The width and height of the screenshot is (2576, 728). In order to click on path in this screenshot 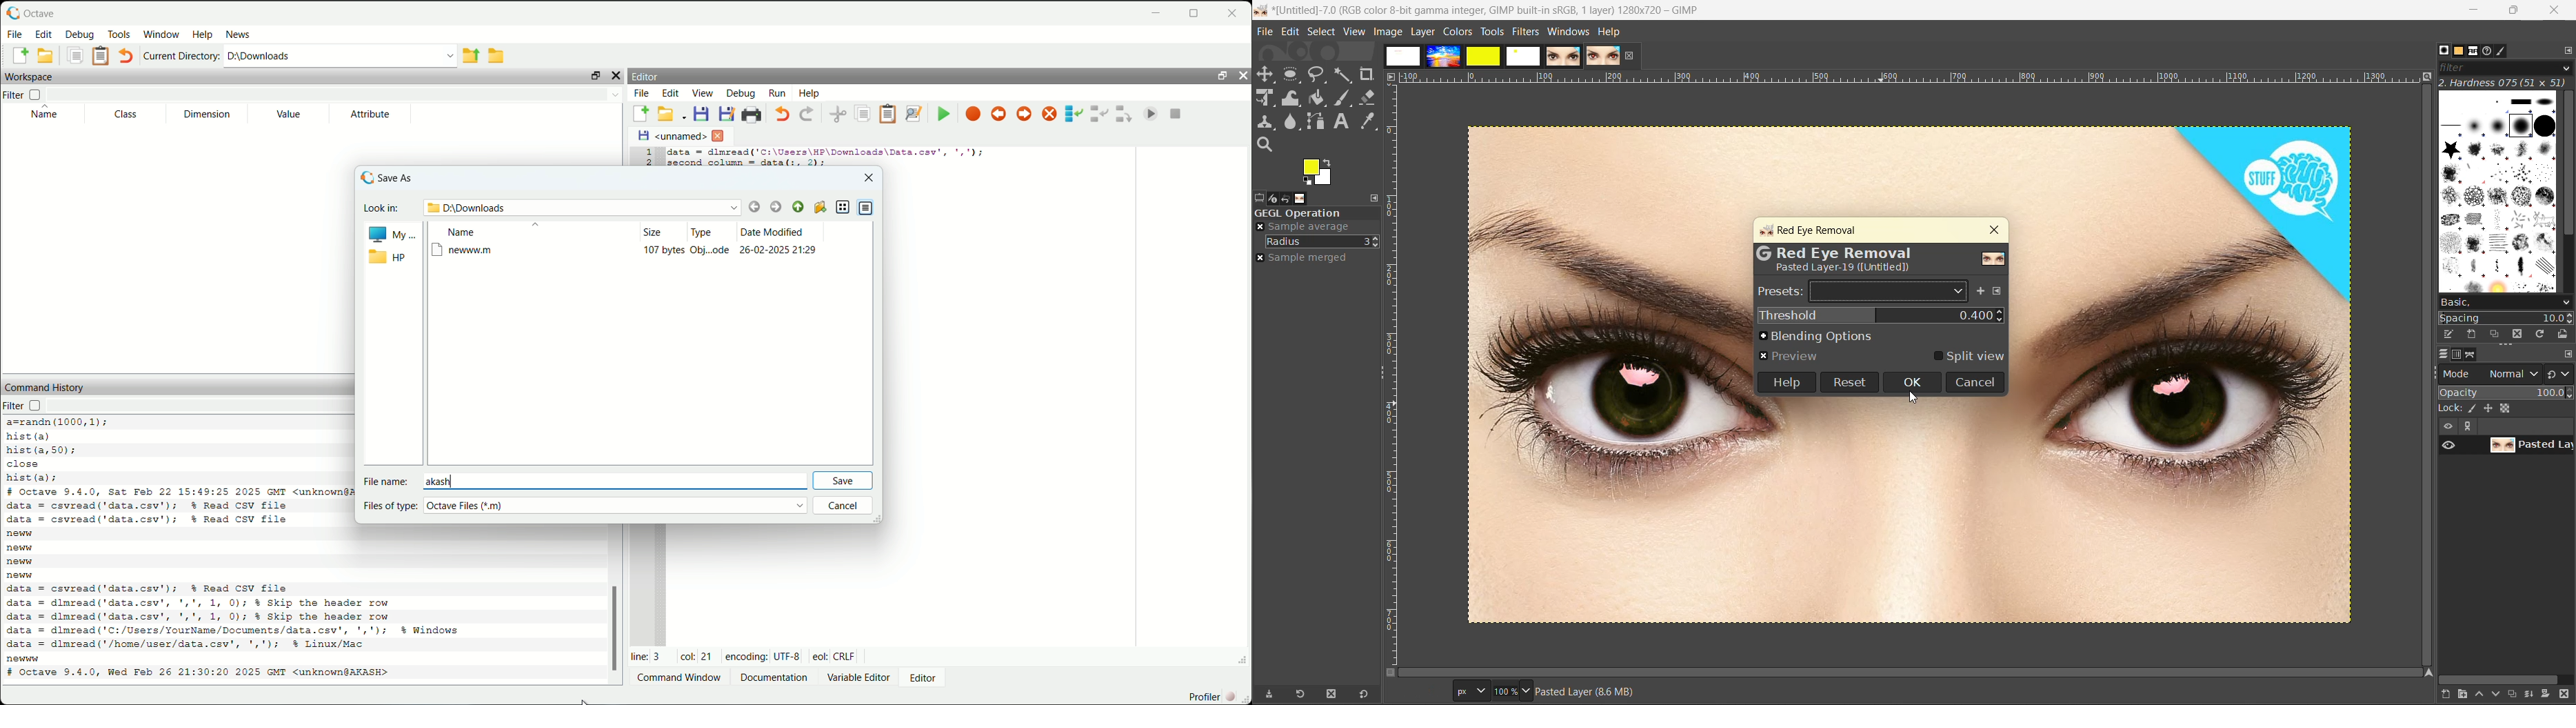, I will do `click(2476, 356)`.